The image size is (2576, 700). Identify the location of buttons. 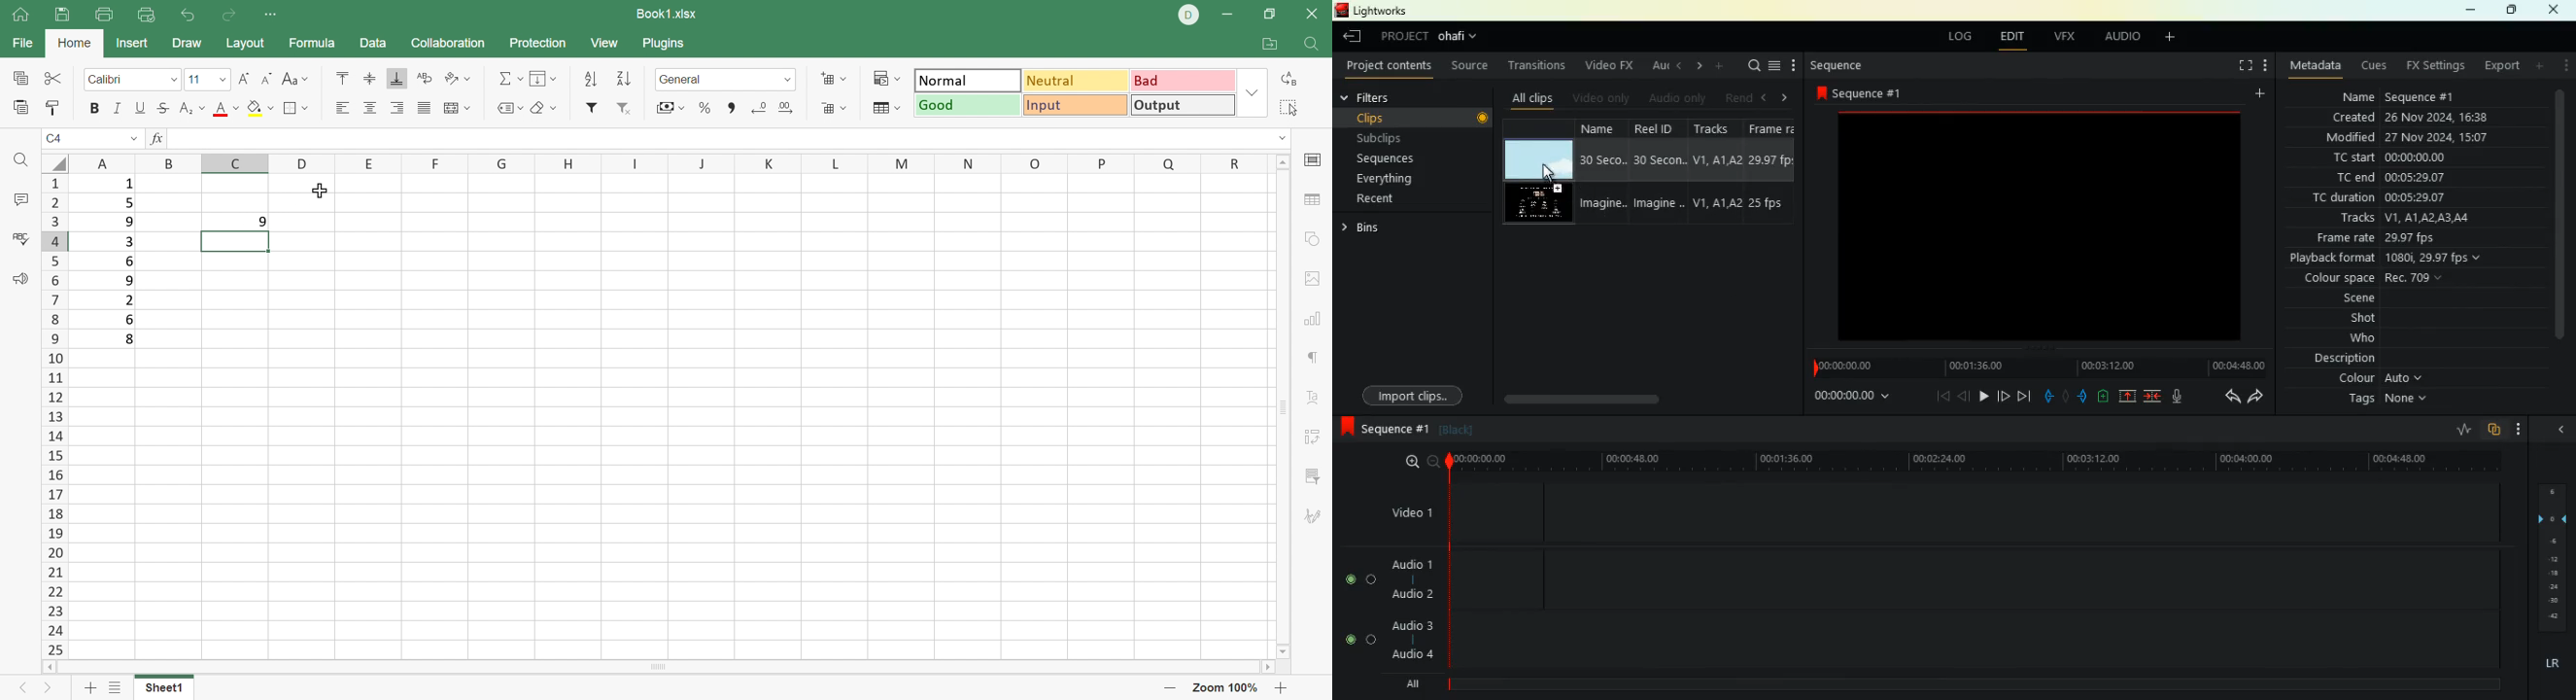
(1349, 612).